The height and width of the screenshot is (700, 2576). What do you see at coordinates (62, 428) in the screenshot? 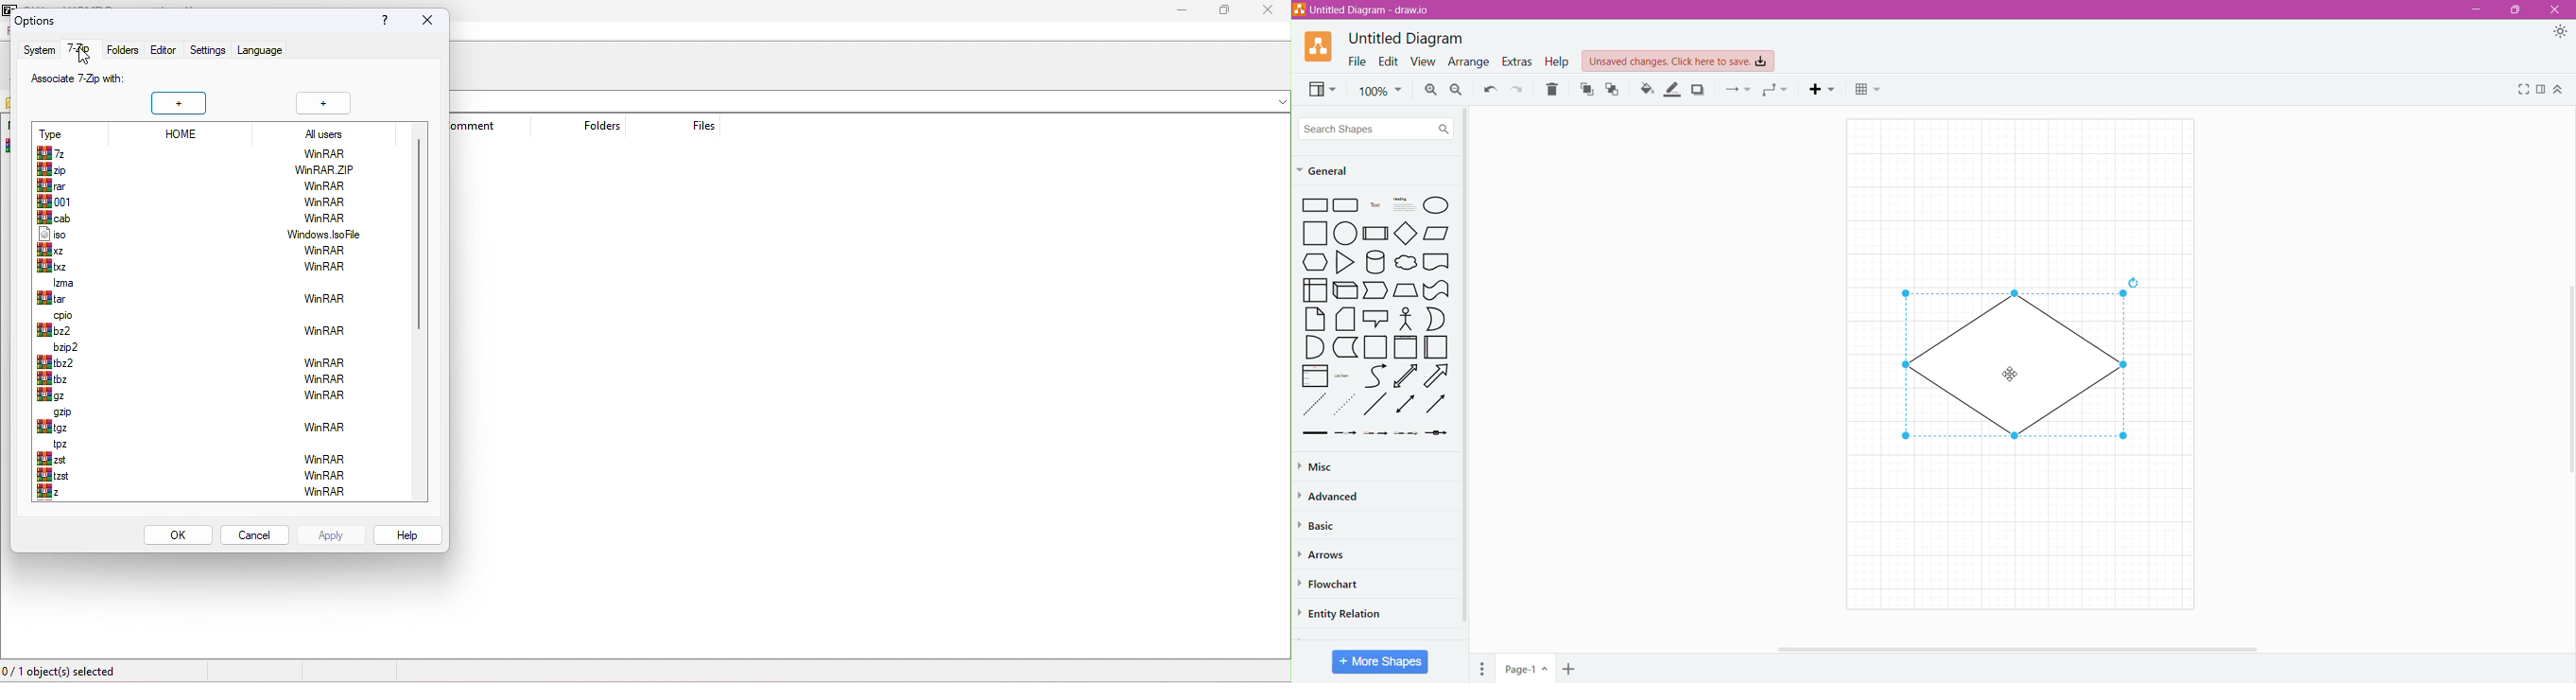
I see `tgz` at bounding box center [62, 428].